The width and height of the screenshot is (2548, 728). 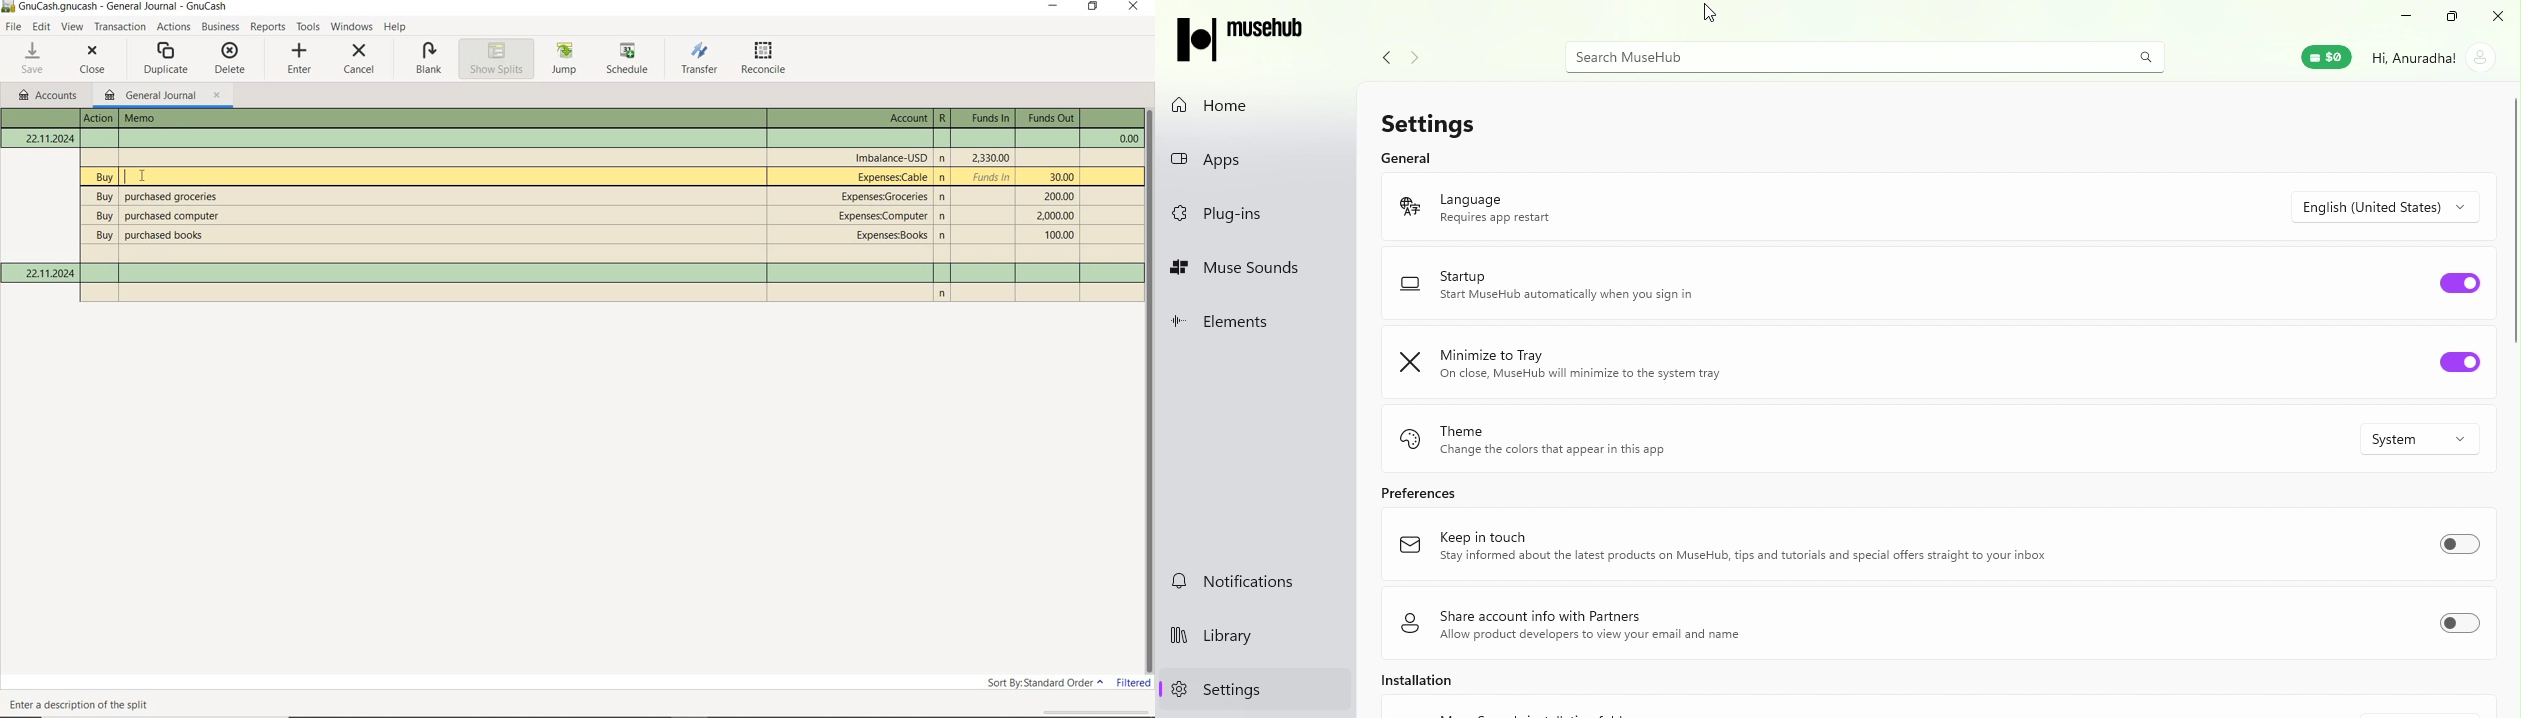 What do you see at coordinates (426, 60) in the screenshot?
I see `blank` at bounding box center [426, 60].